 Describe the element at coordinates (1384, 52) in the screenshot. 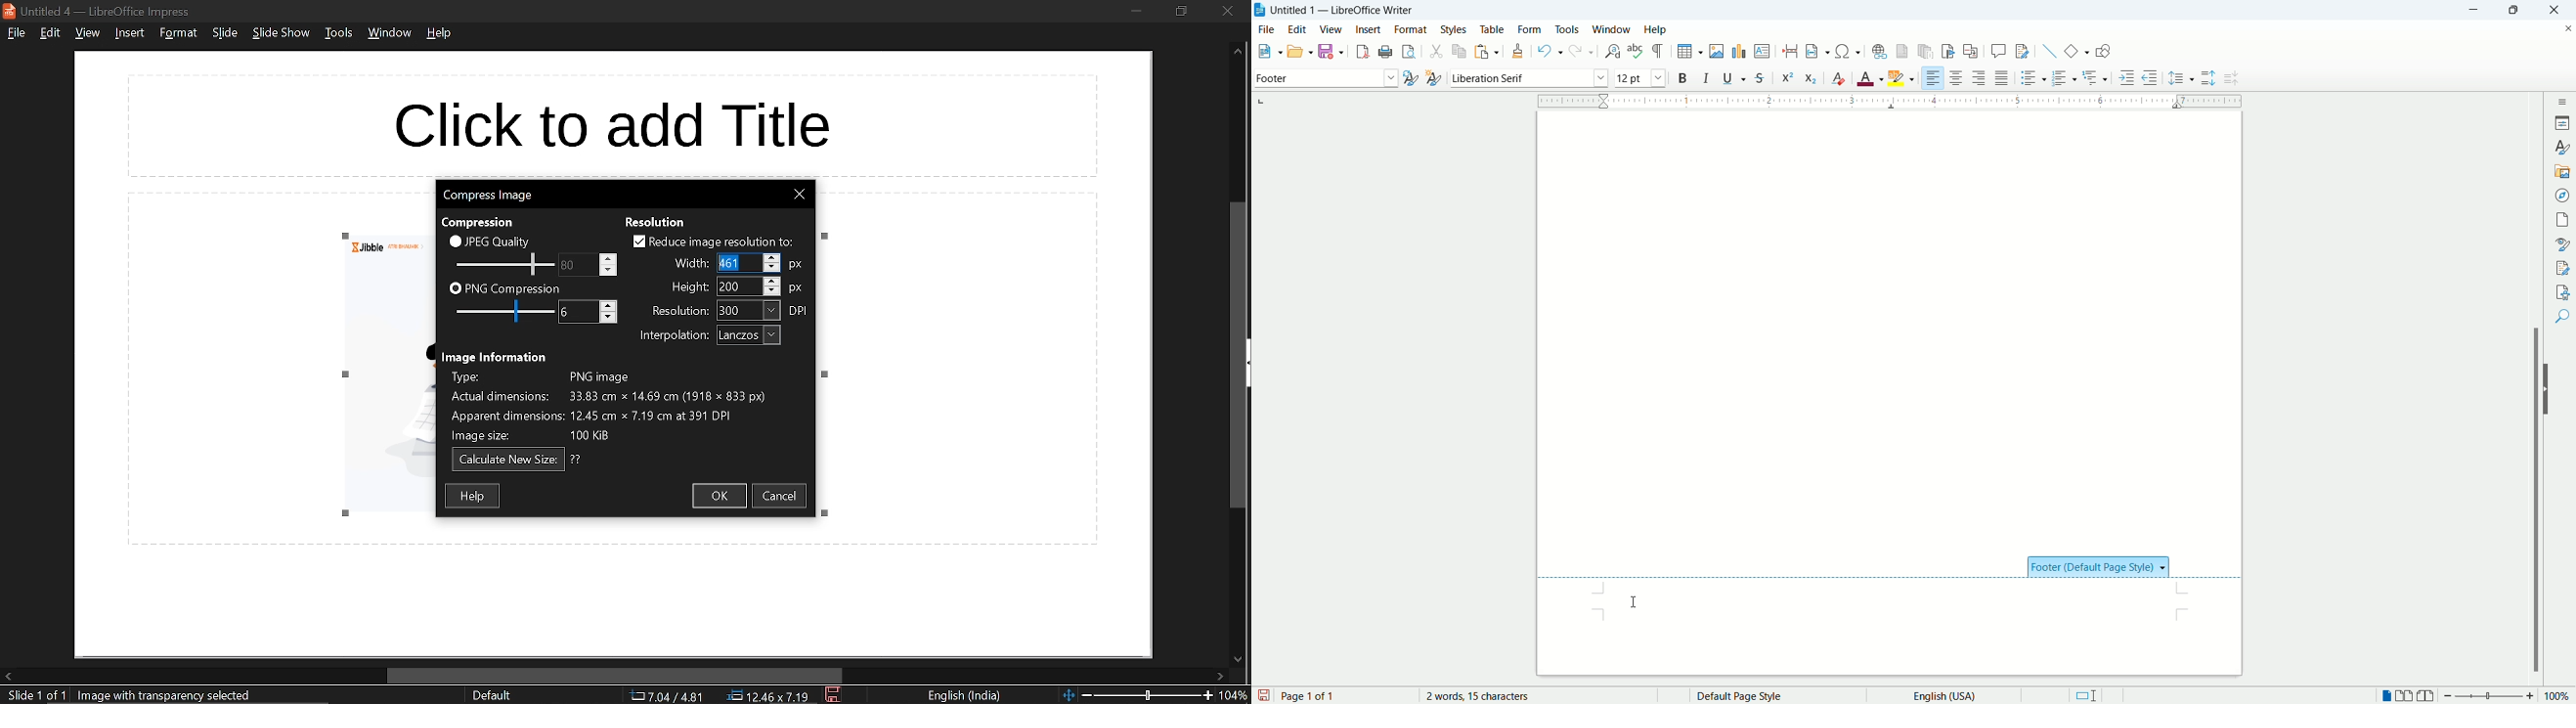

I see `print` at that location.